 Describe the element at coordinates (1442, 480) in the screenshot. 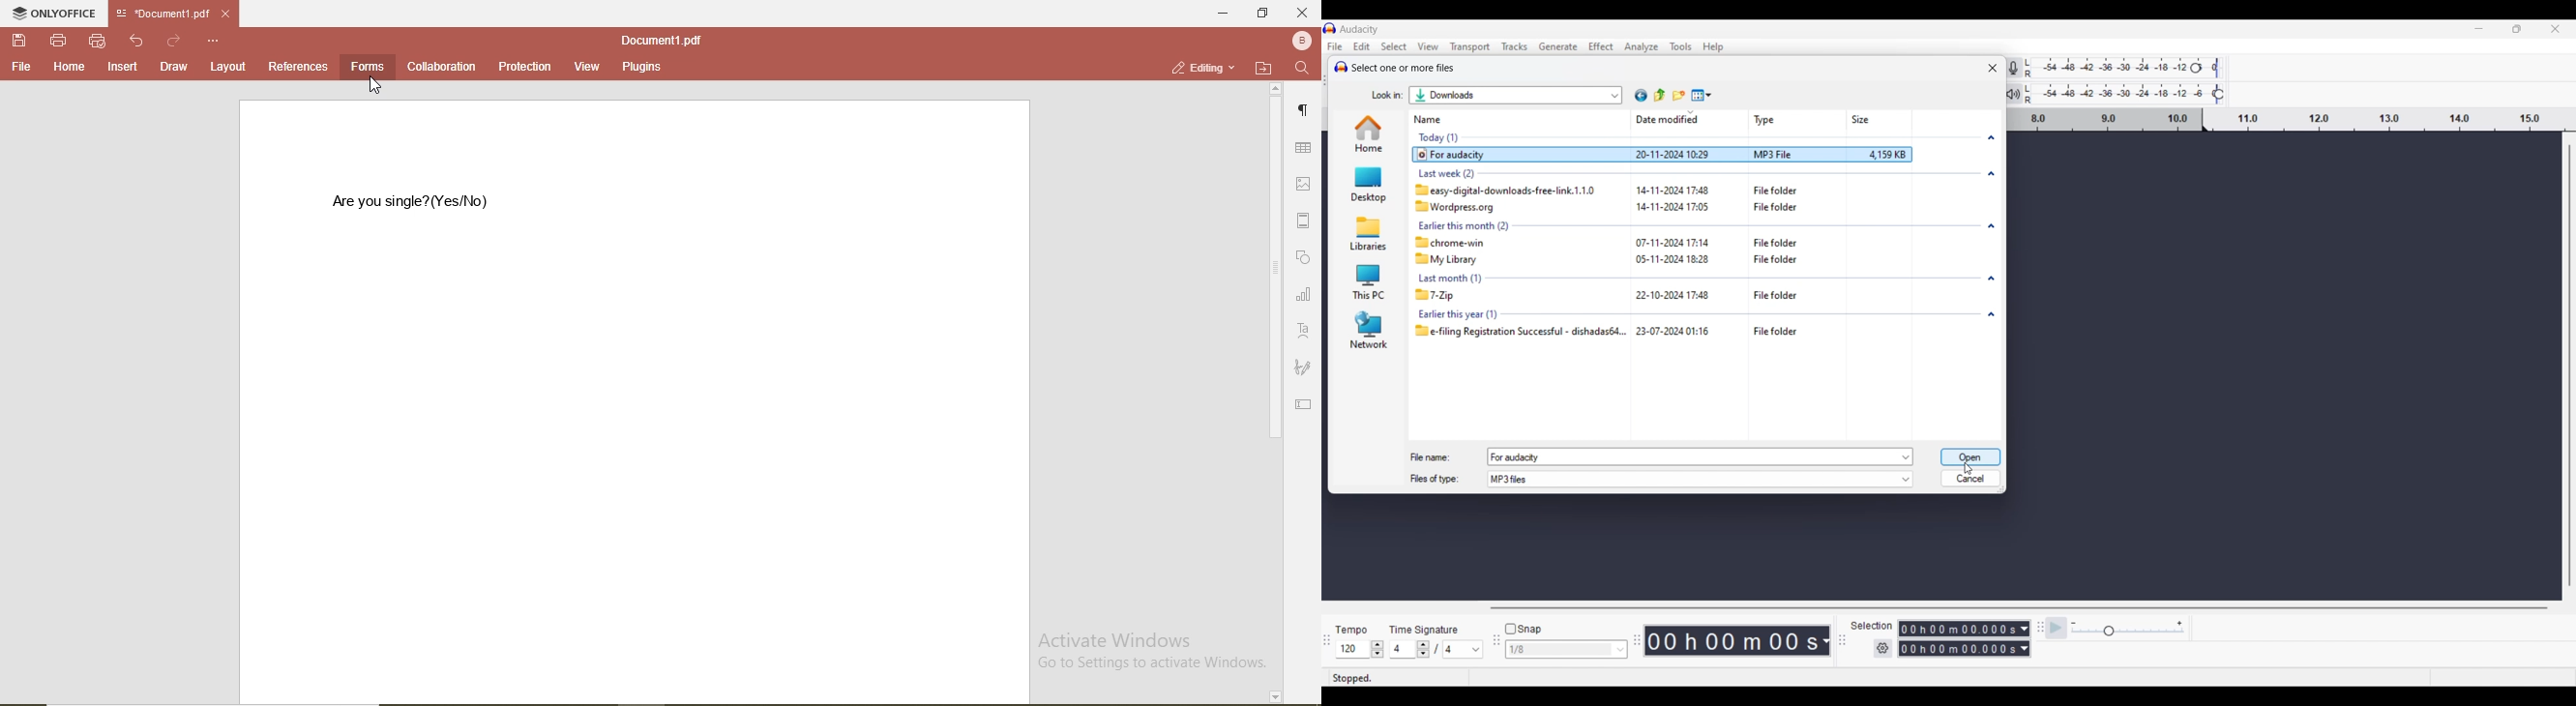

I see `Files of type:` at that location.